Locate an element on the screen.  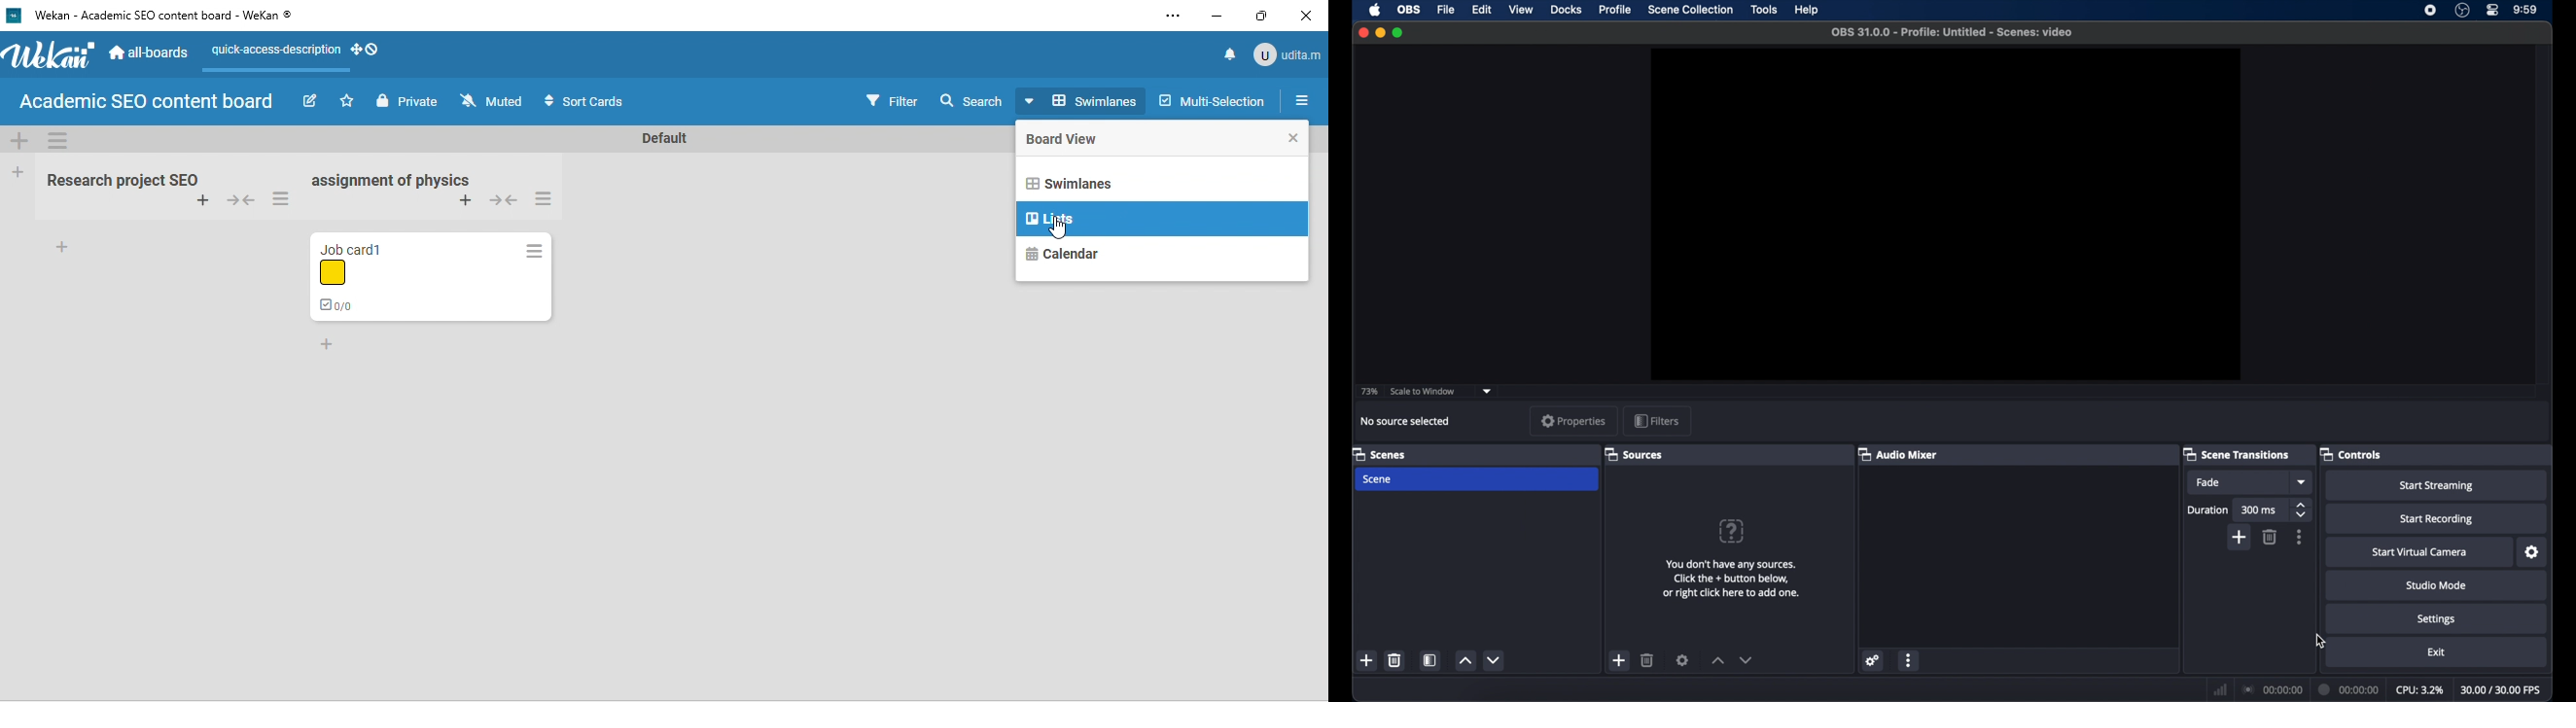
stepper buttons is located at coordinates (2302, 510).